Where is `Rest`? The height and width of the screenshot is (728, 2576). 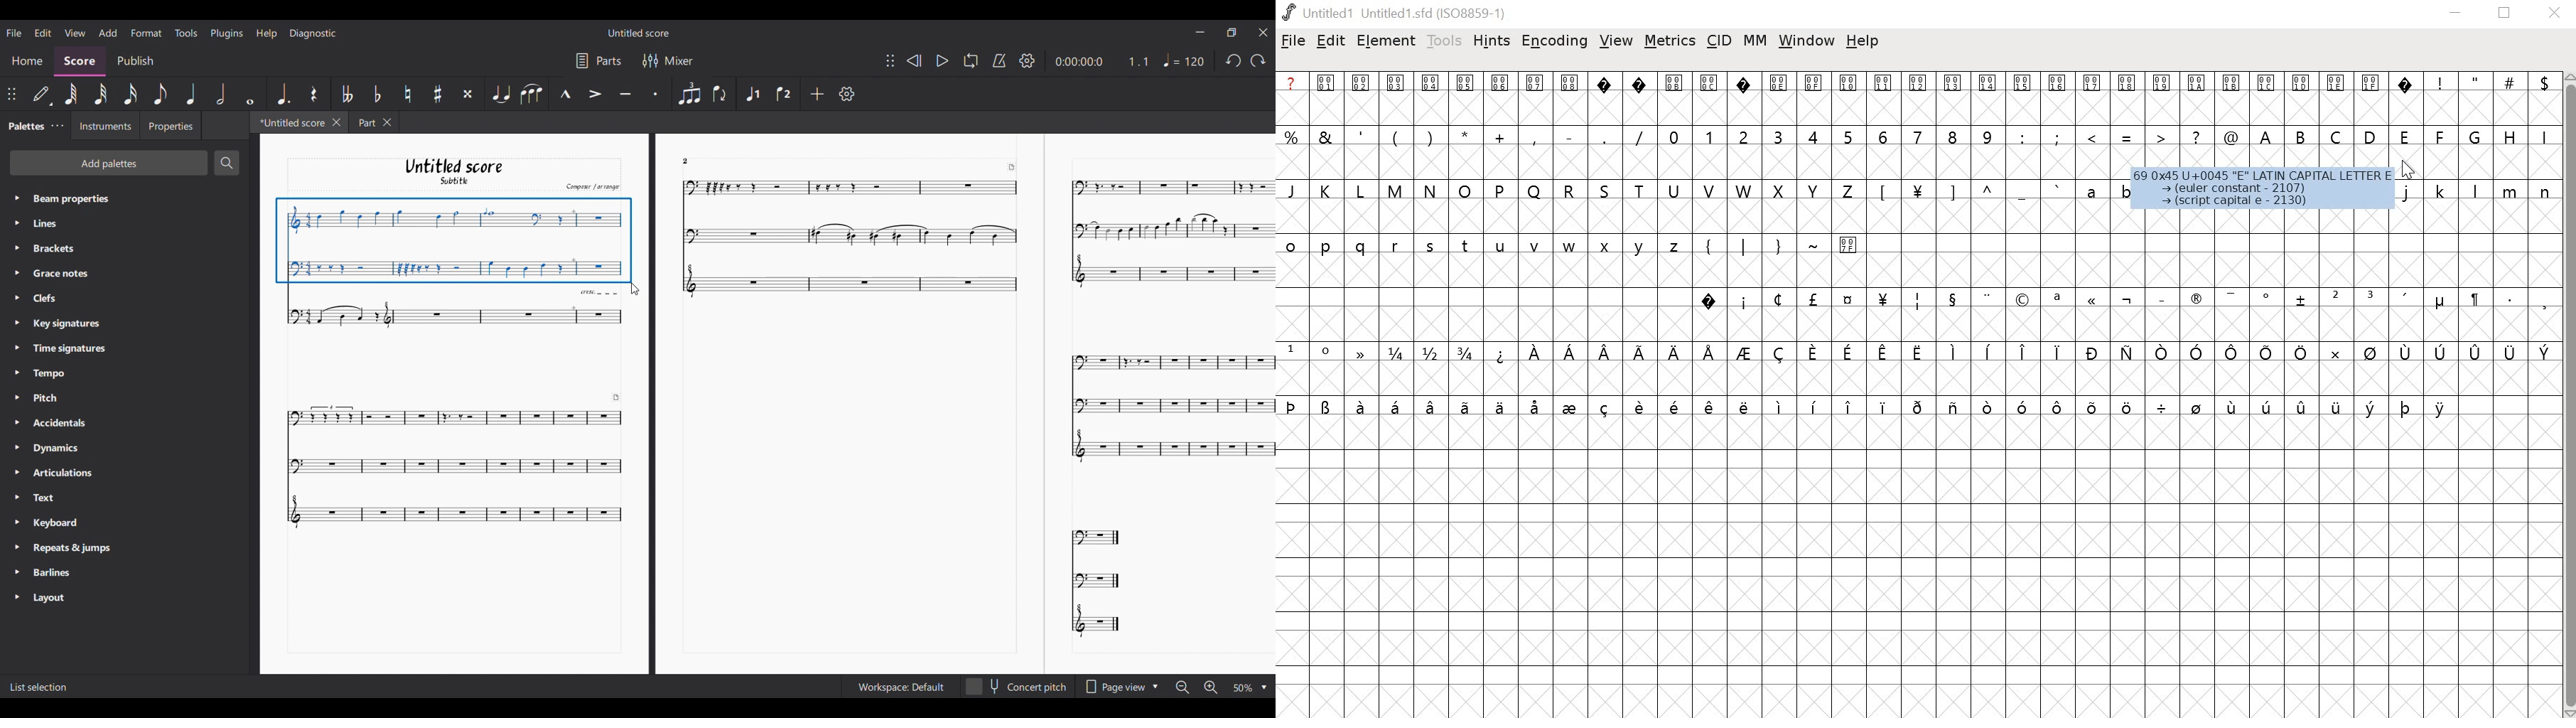 Rest is located at coordinates (314, 93).